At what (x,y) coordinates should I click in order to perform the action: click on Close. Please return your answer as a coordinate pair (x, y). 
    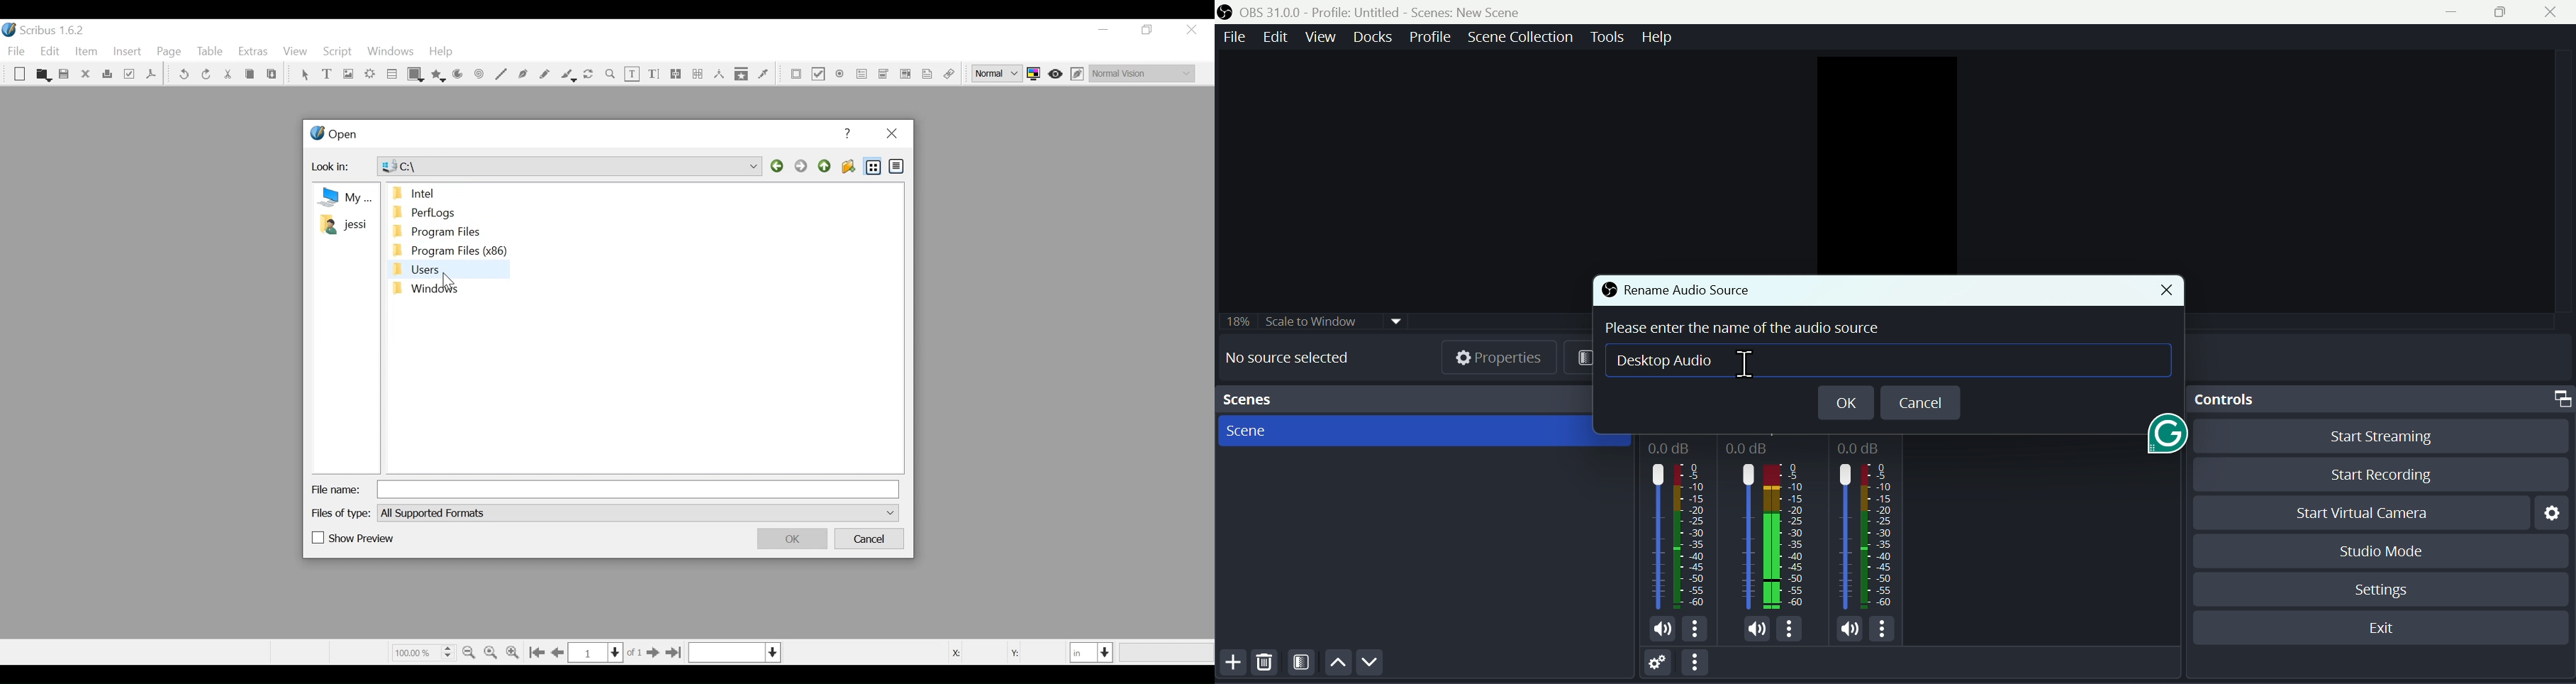
    Looking at the image, I should click on (2554, 13).